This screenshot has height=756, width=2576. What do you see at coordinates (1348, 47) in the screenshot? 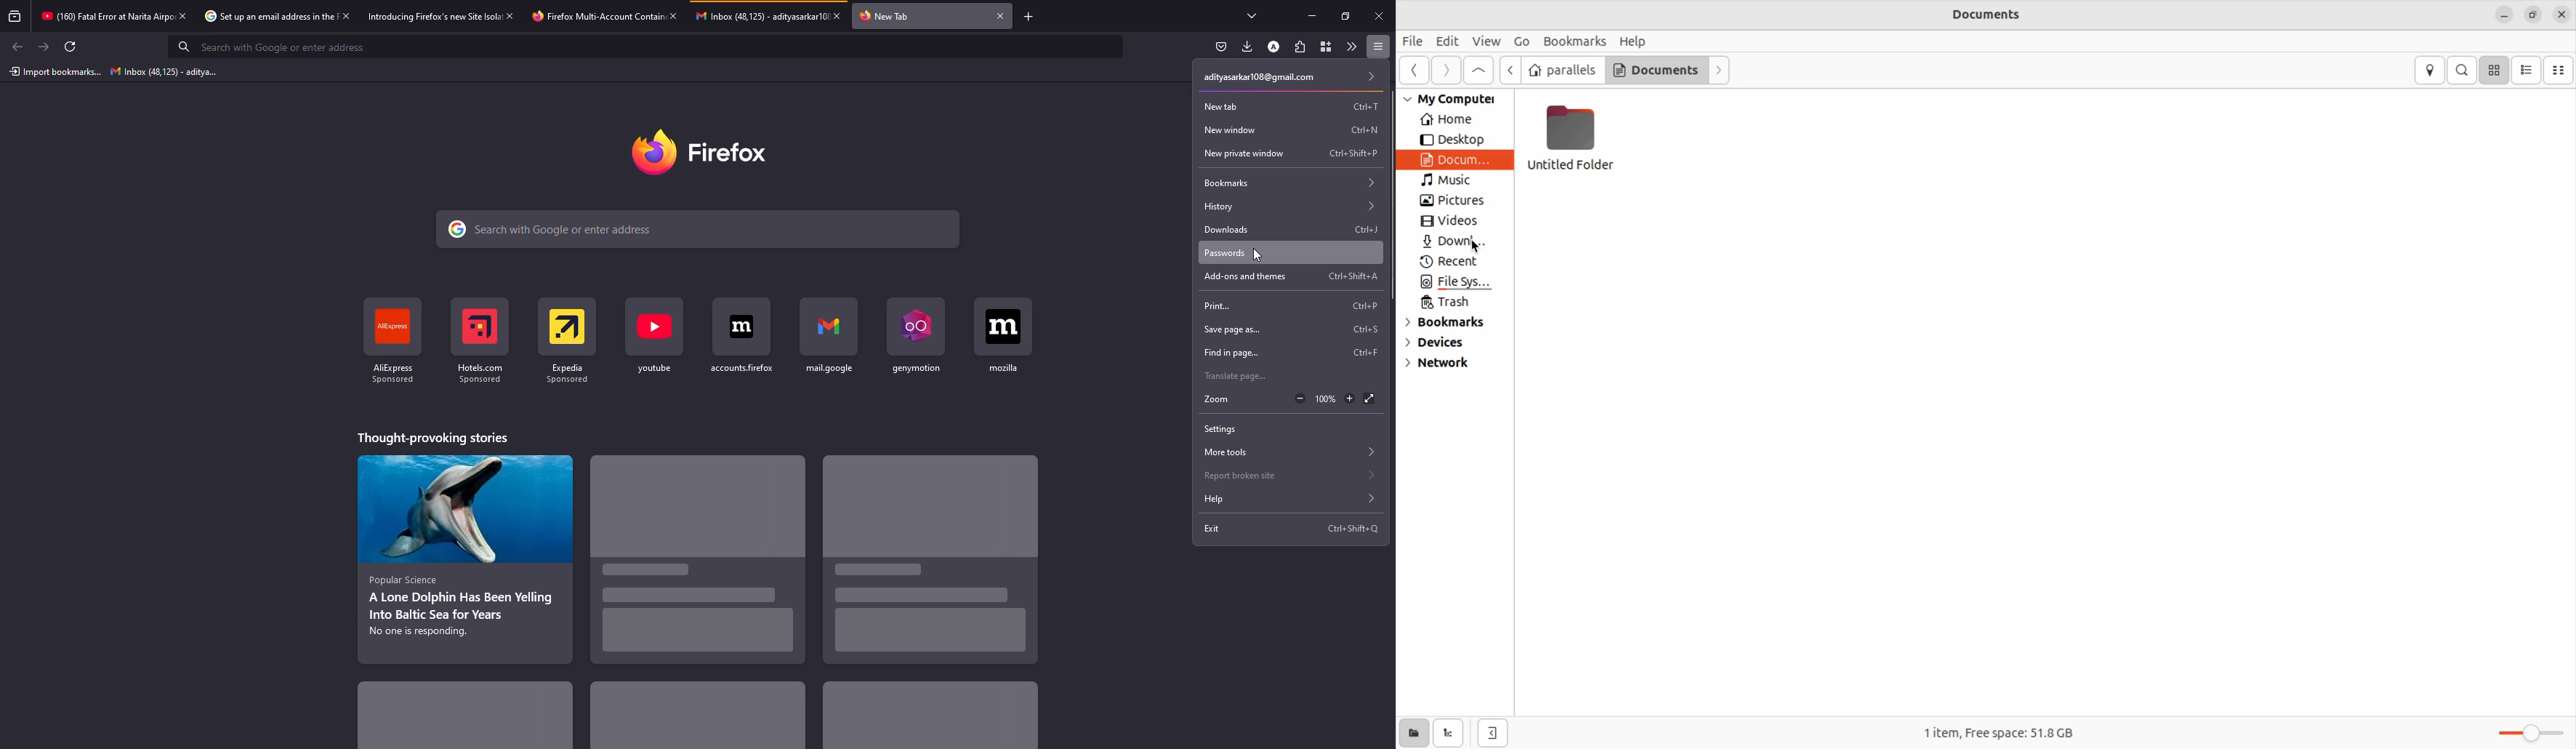
I see `more tools` at bounding box center [1348, 47].